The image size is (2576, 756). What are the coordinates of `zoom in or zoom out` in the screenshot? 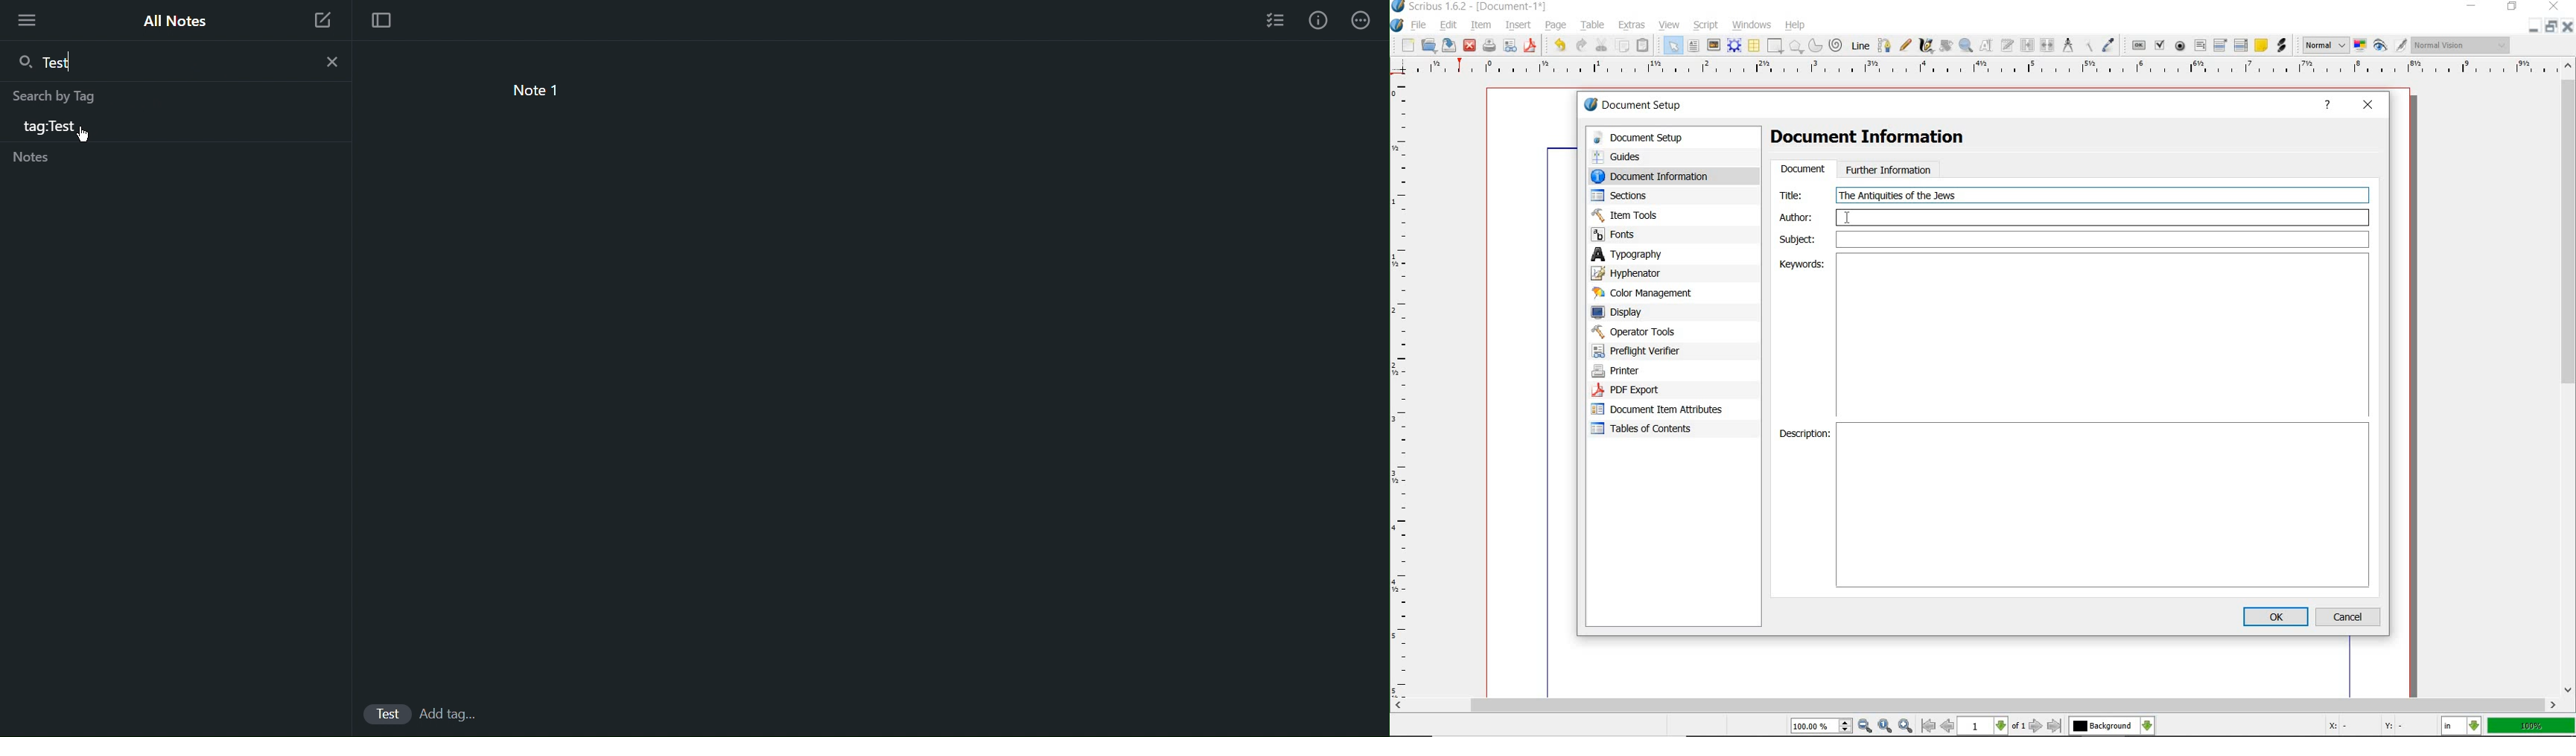 It's located at (1966, 47).